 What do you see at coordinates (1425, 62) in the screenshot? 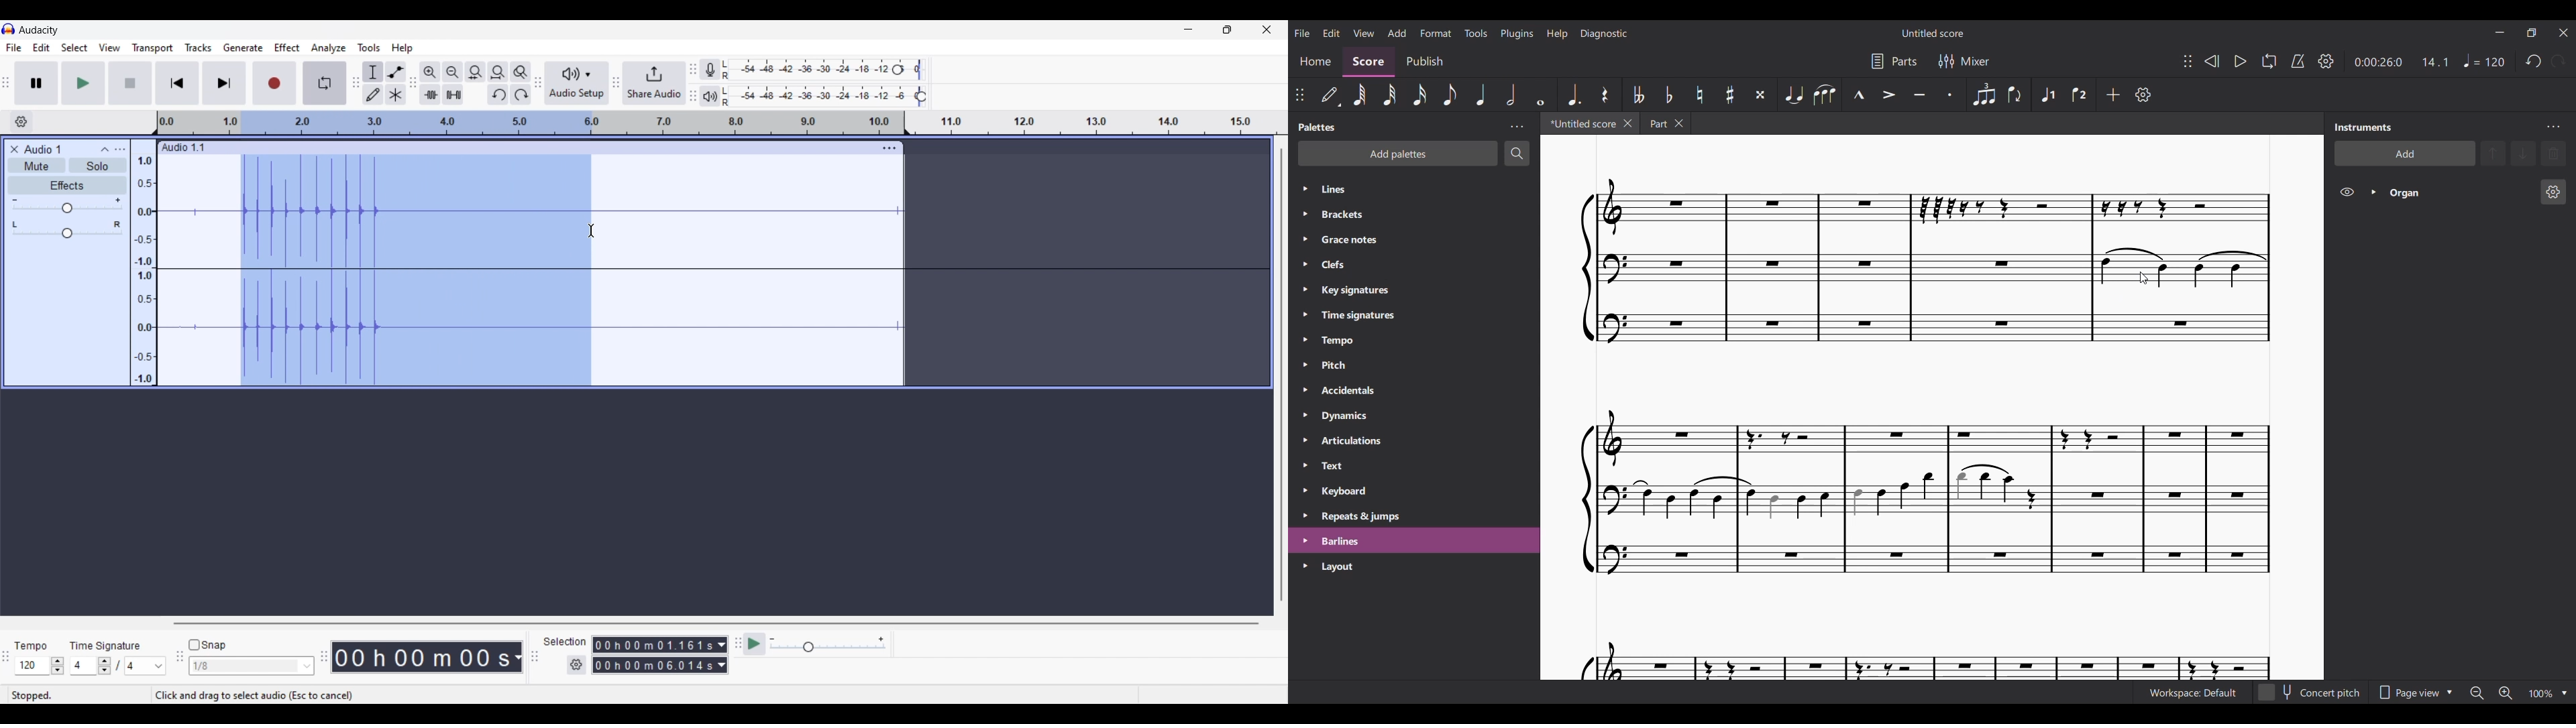
I see `Publish section` at bounding box center [1425, 62].